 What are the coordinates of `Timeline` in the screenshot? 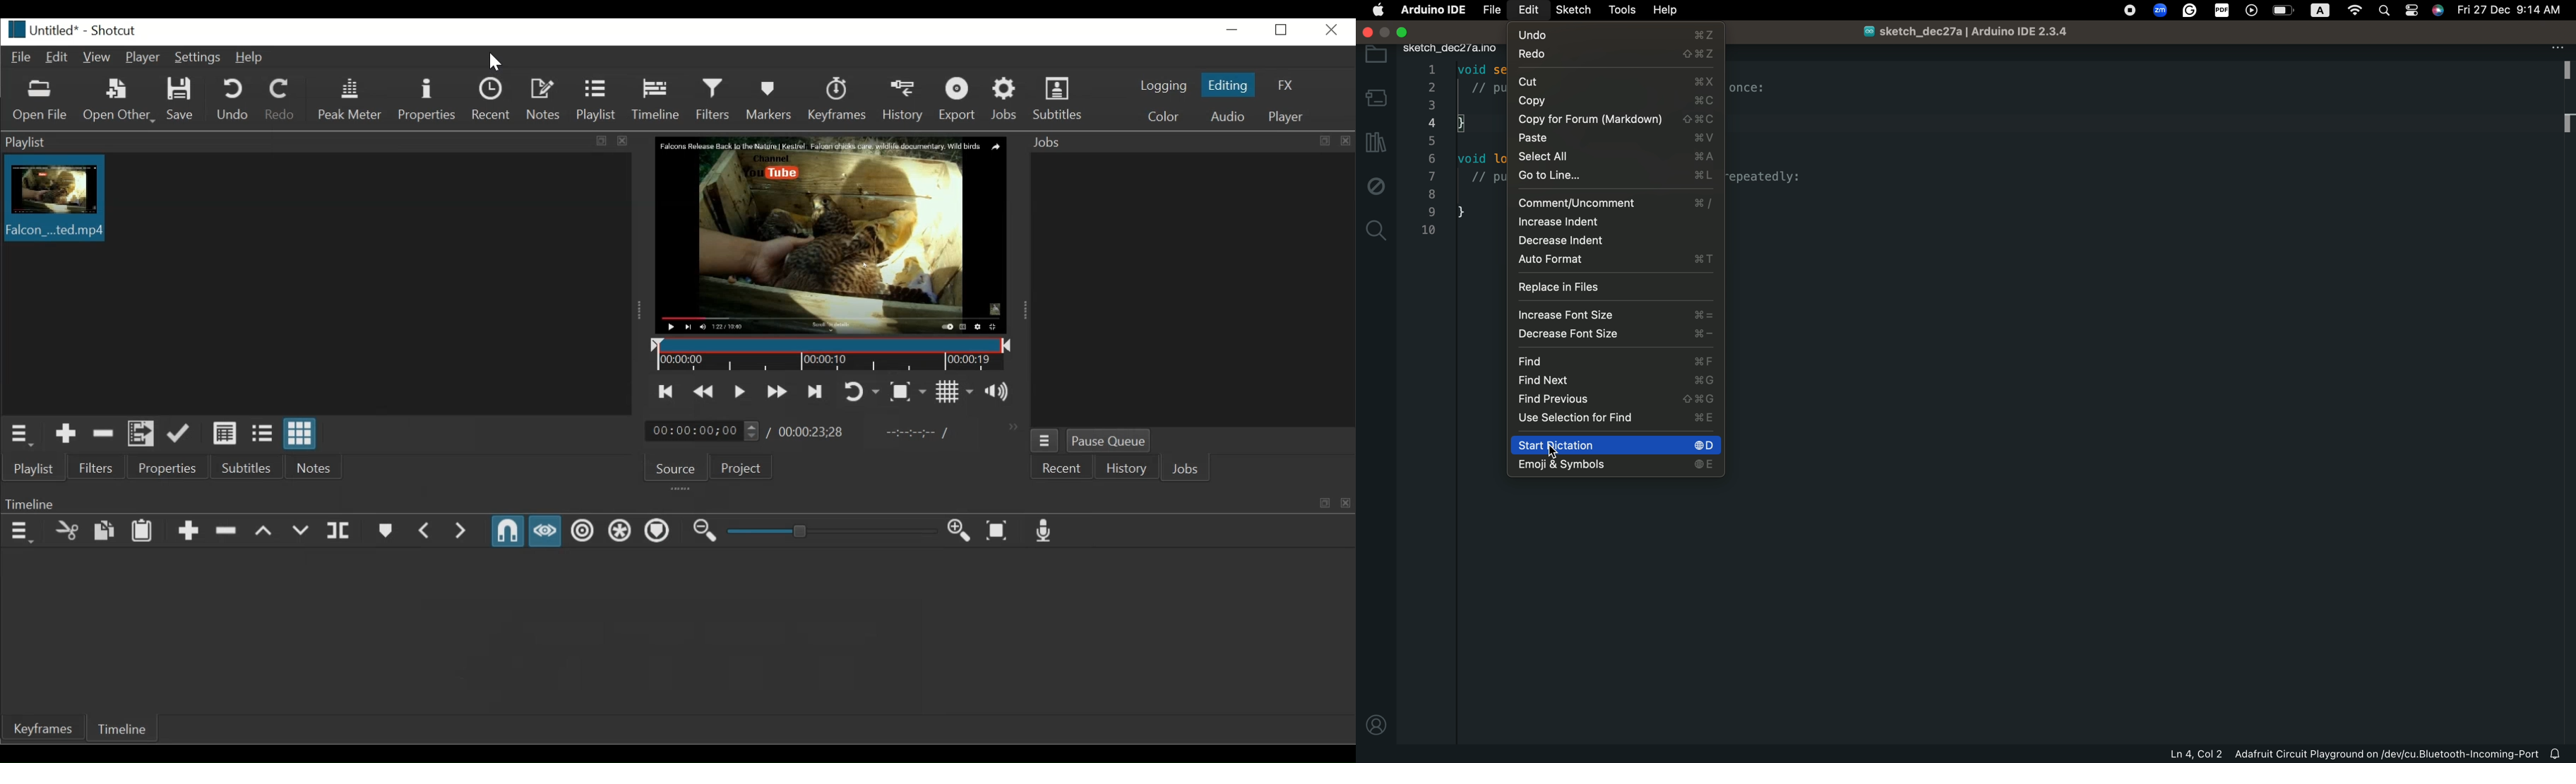 It's located at (660, 99).